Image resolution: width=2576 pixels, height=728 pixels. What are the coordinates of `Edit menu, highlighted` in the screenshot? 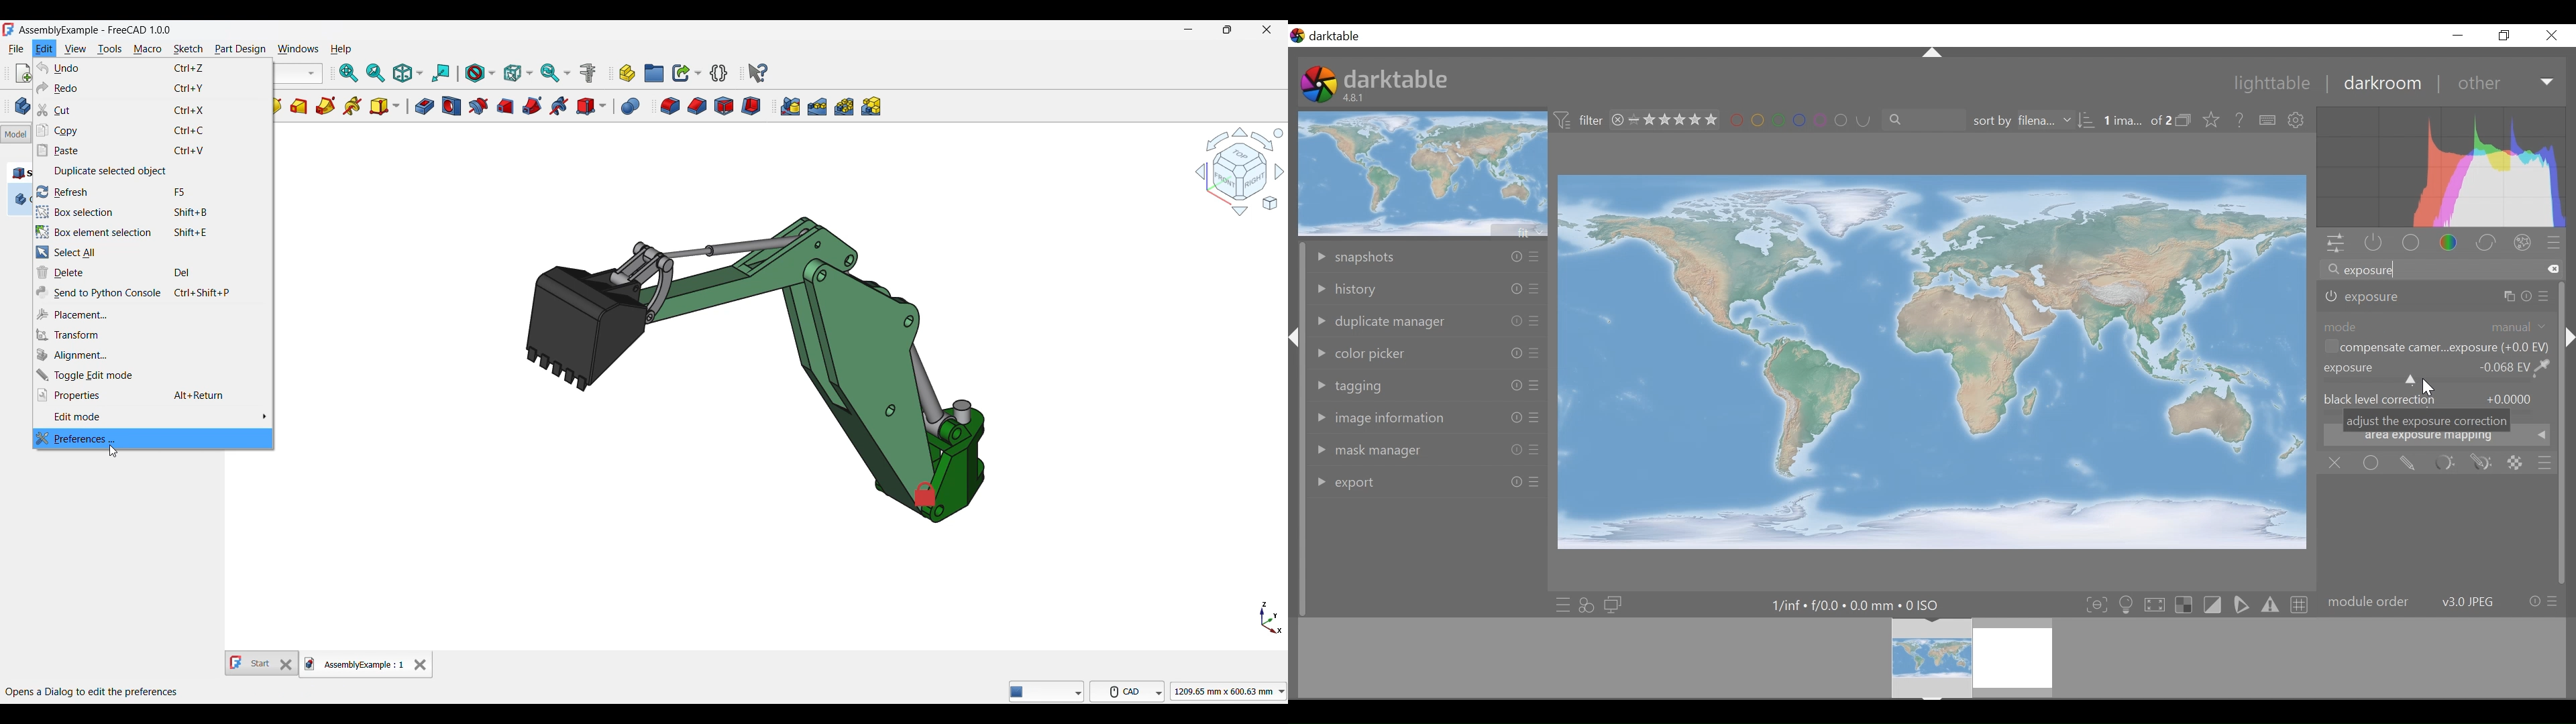 It's located at (45, 49).